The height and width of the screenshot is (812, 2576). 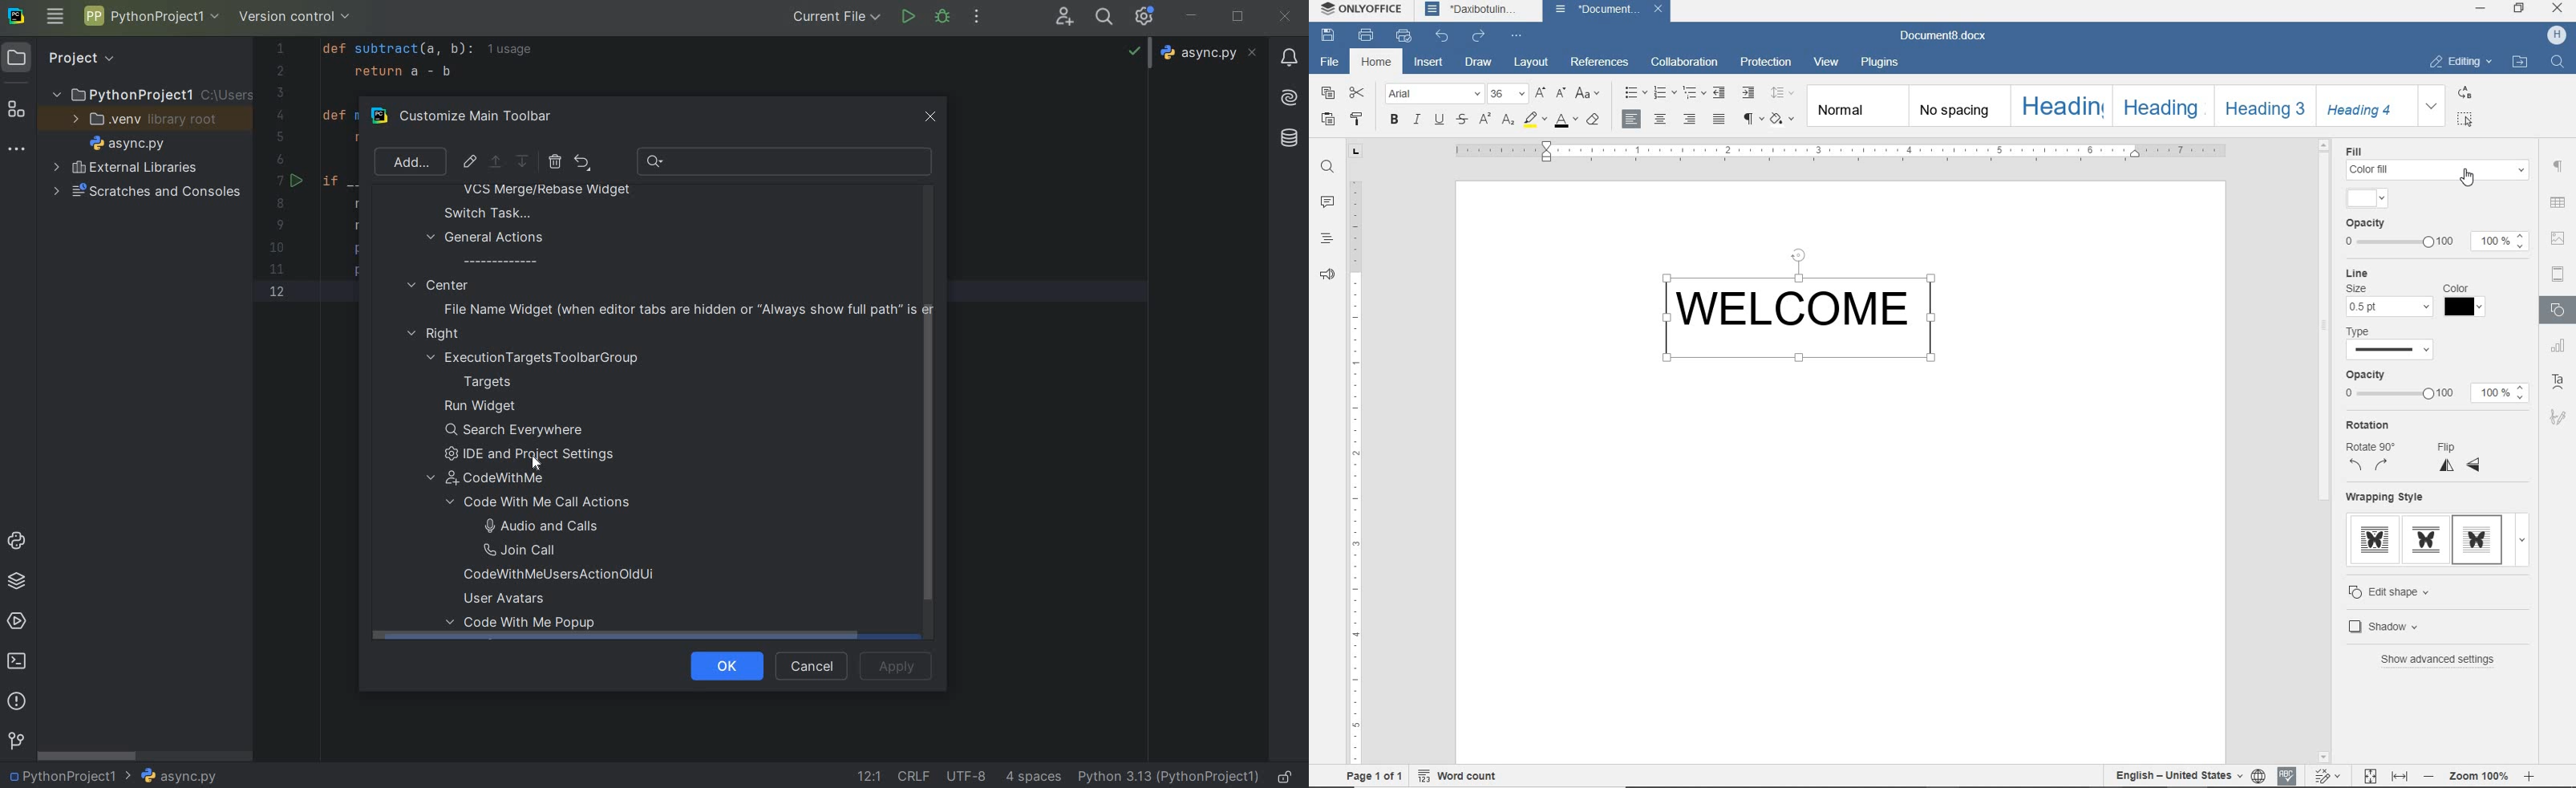 I want to click on Document8.docx, so click(x=1941, y=36).